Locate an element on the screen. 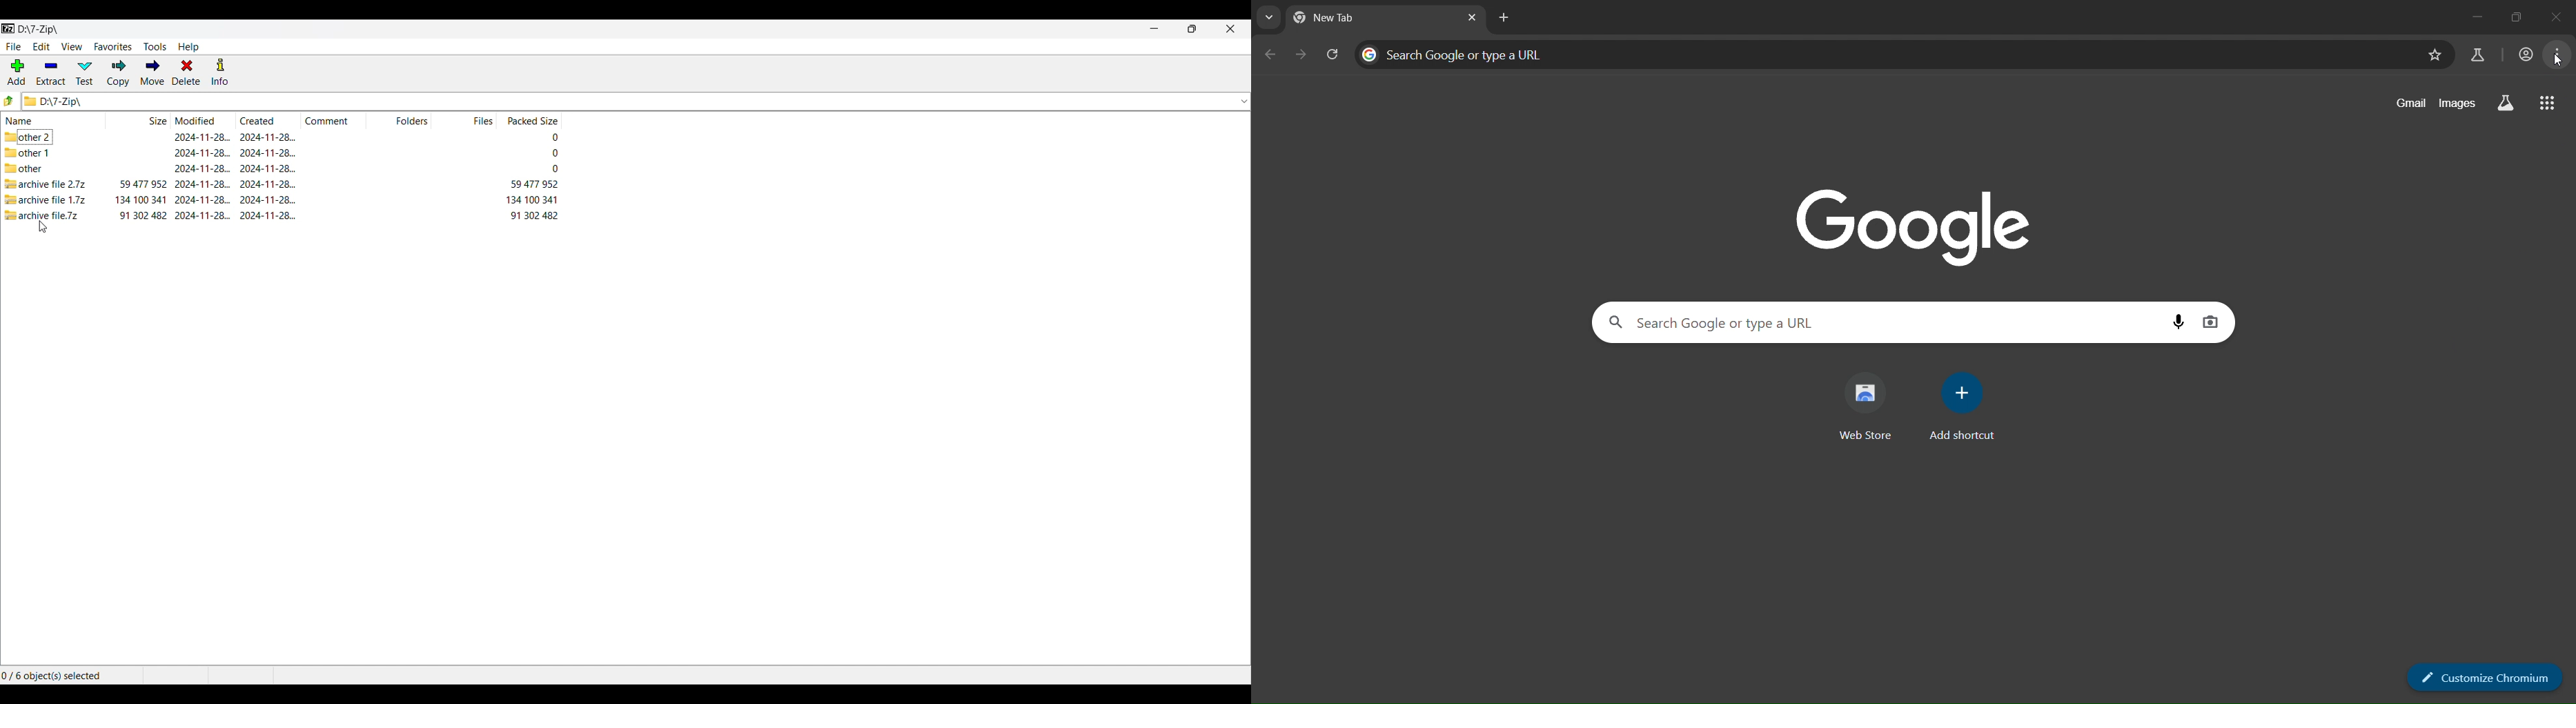  minimize is located at coordinates (2468, 13).